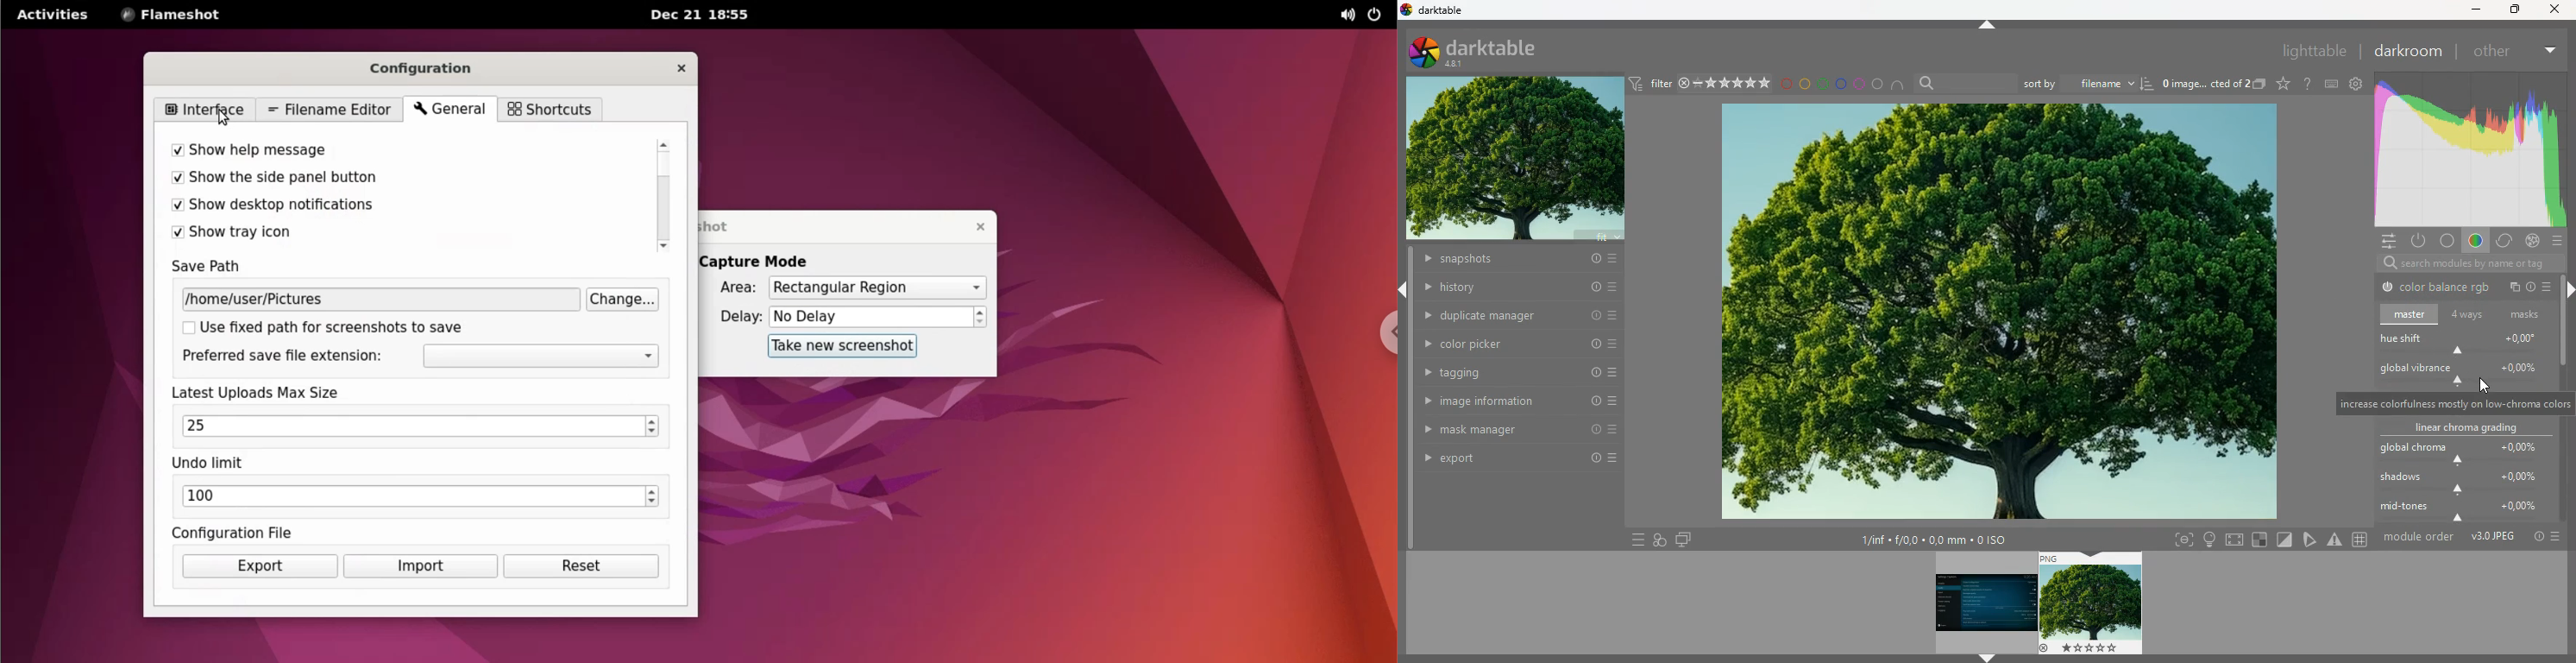 The height and width of the screenshot is (672, 2576). I want to click on color, so click(2473, 243).